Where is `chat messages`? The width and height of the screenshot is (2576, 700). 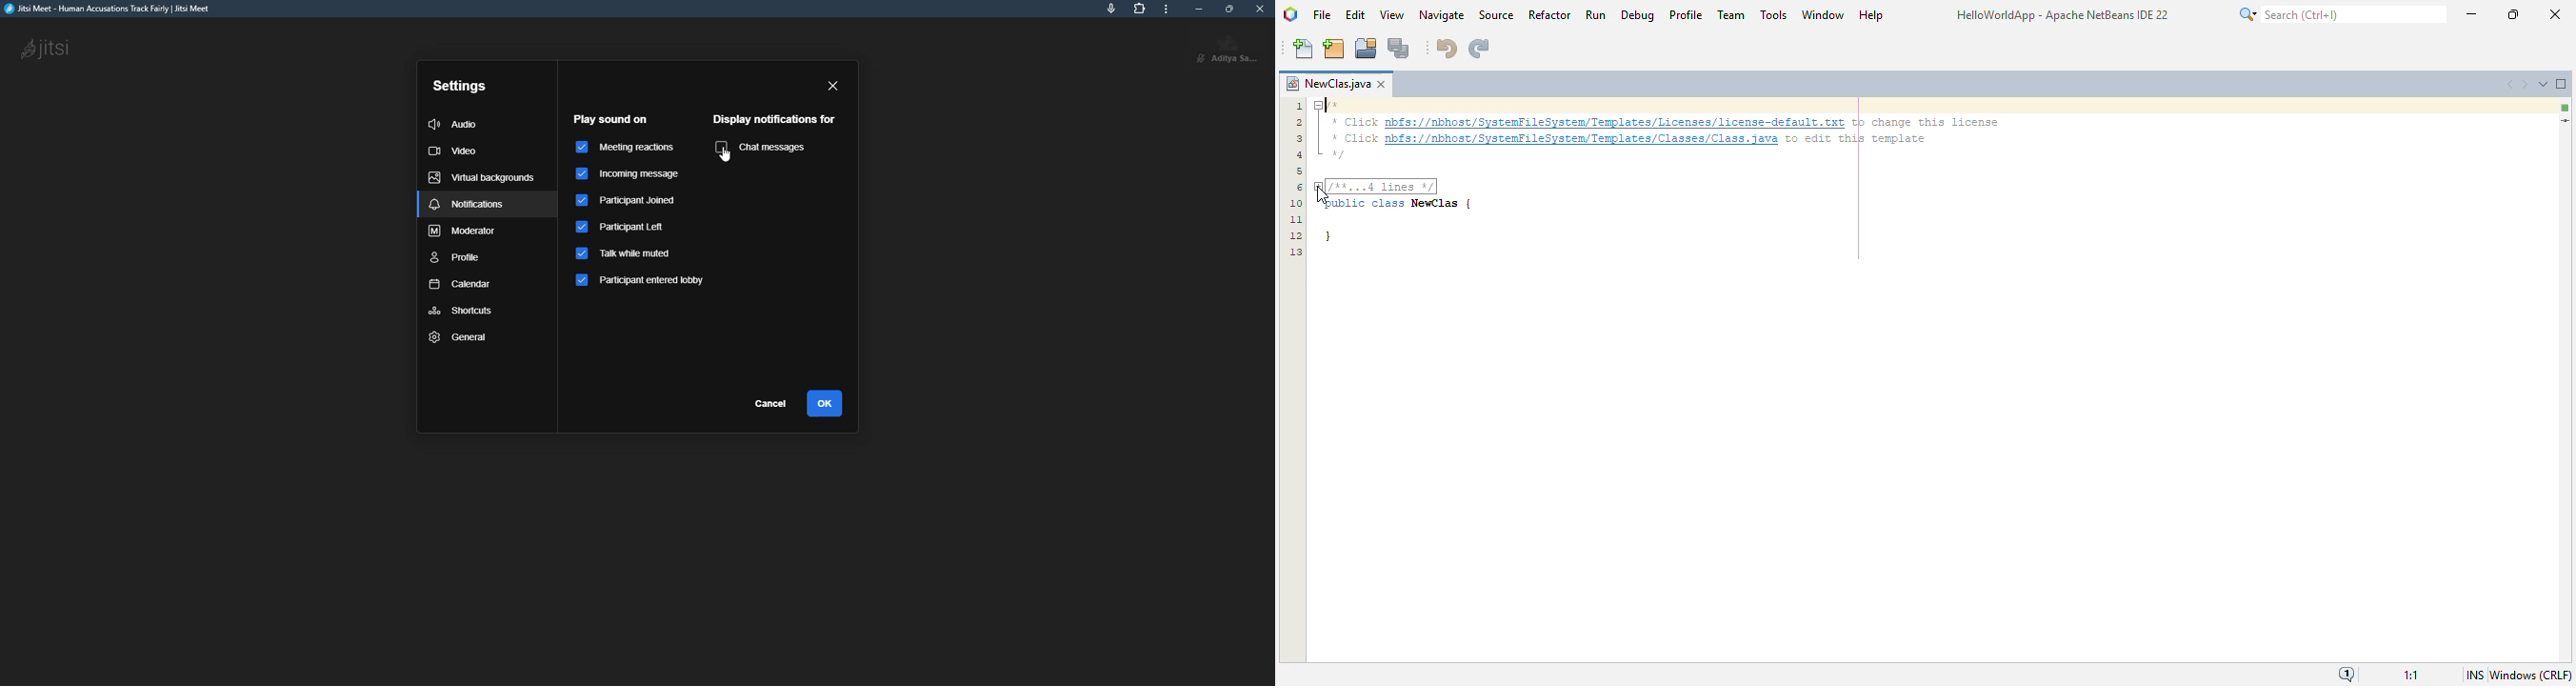
chat messages is located at coordinates (762, 146).